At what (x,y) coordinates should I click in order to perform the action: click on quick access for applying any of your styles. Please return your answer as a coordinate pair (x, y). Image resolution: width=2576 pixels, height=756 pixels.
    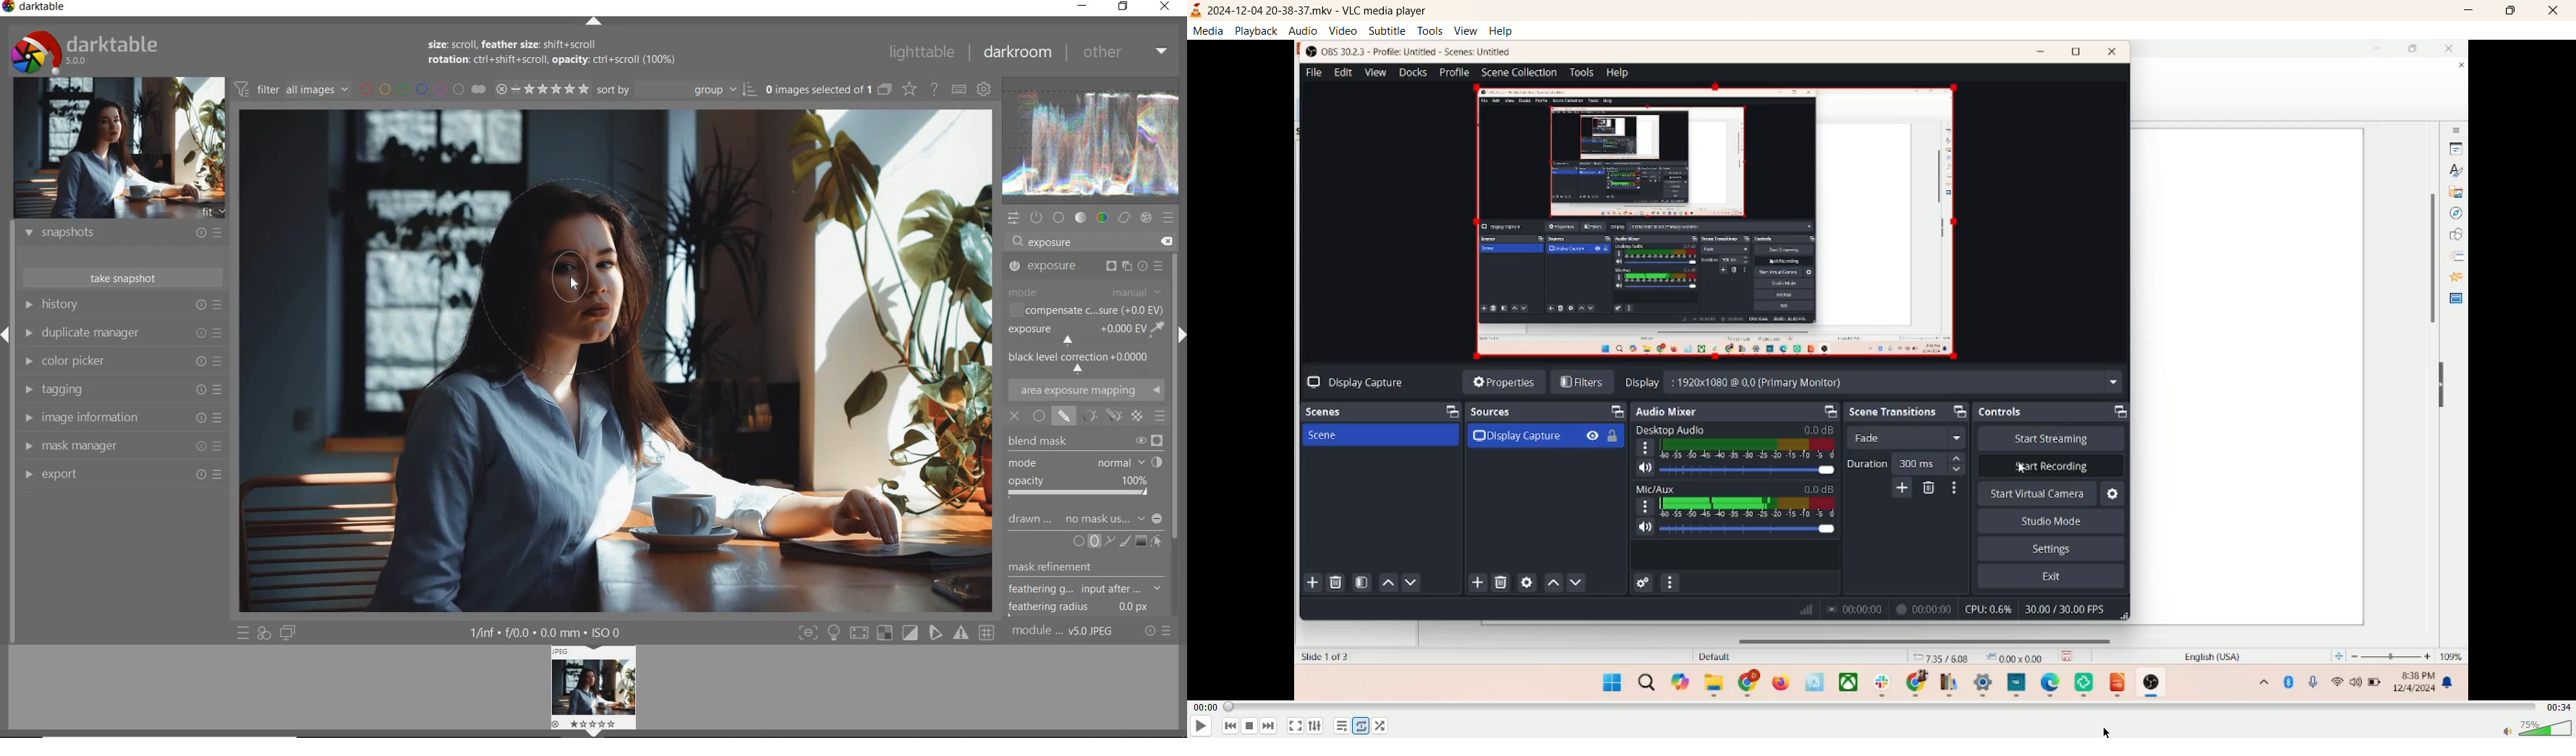
    Looking at the image, I should click on (263, 634).